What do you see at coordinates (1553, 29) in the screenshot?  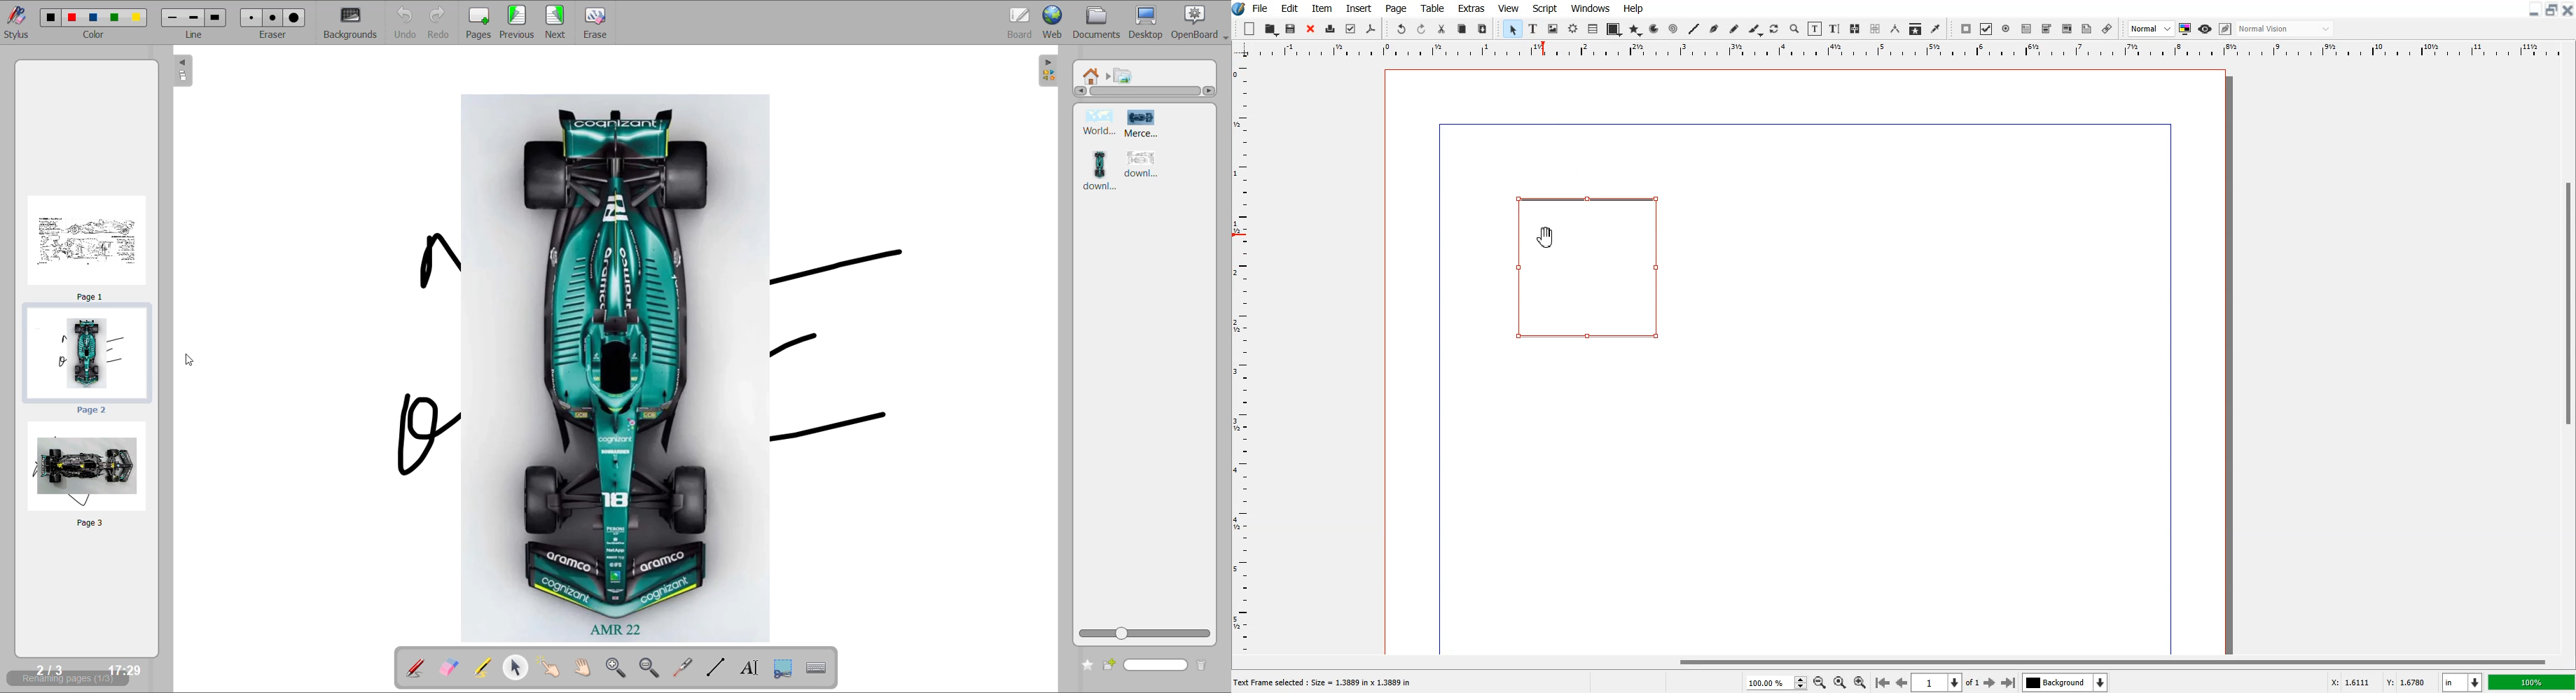 I see `Image Frame` at bounding box center [1553, 29].